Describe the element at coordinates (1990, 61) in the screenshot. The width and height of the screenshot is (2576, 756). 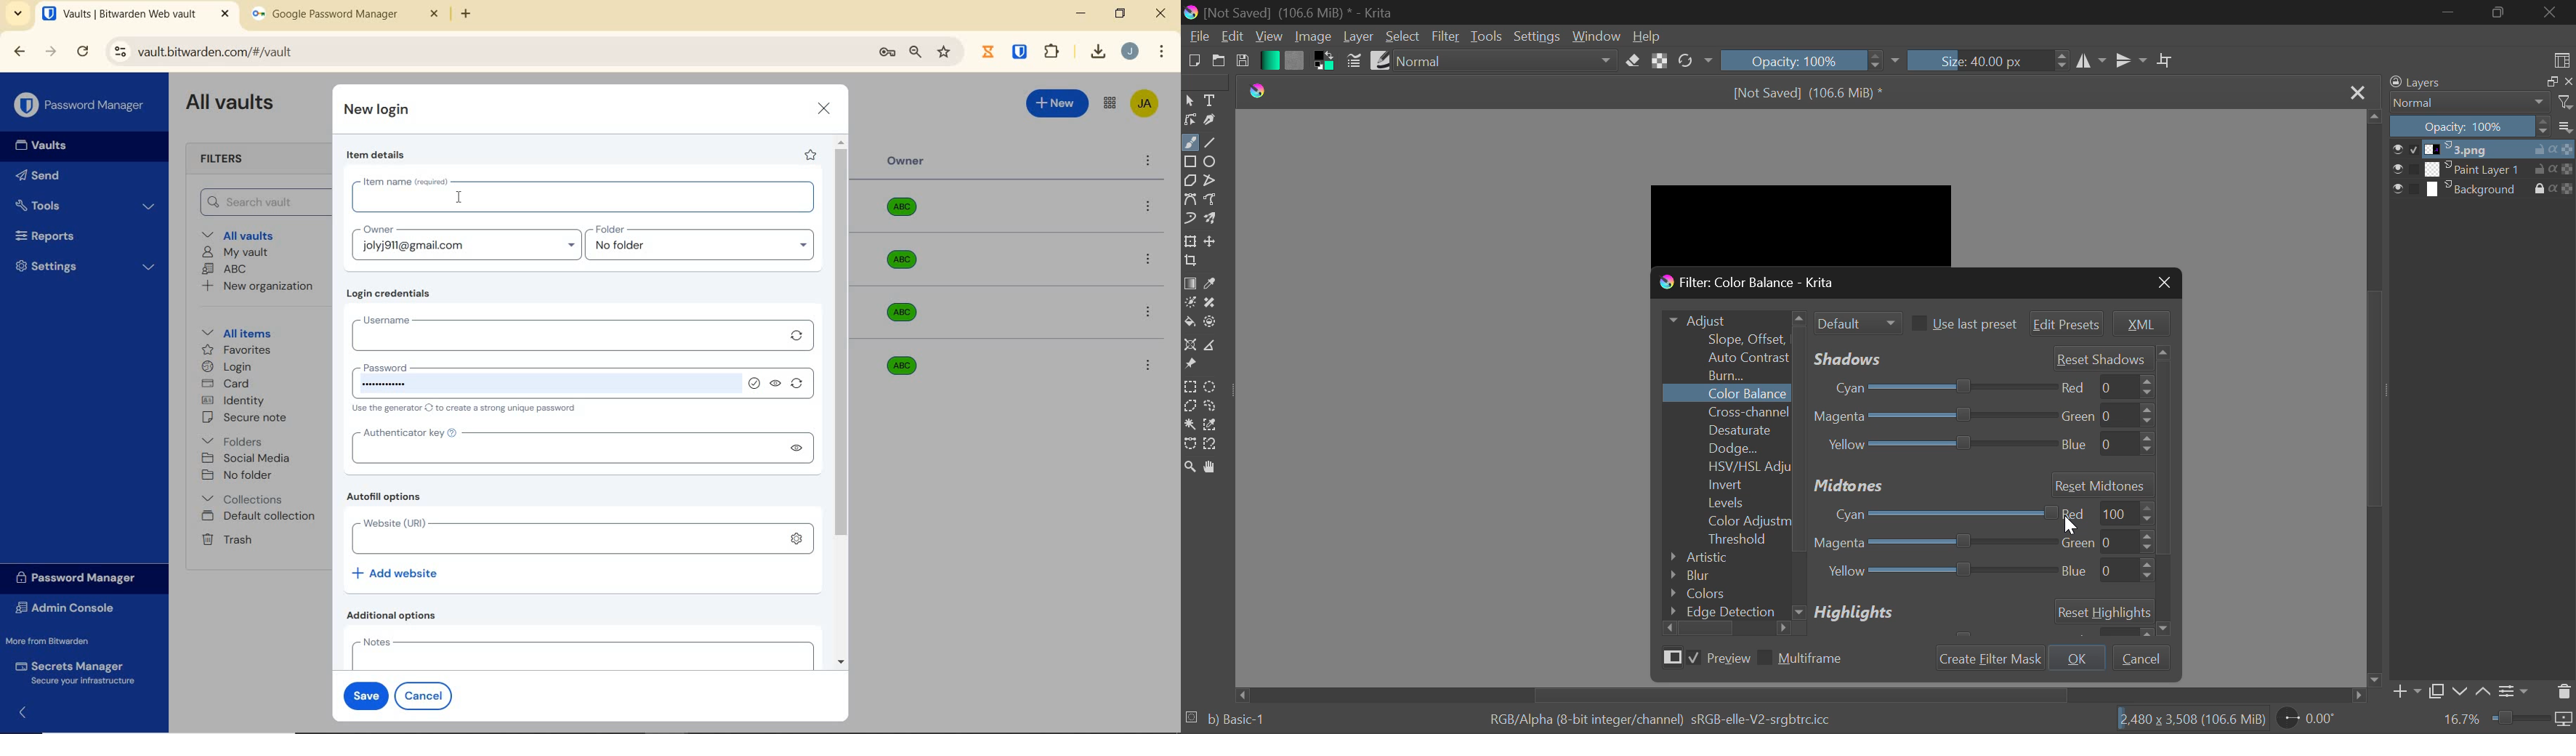
I see `Size: 40.00 px` at that location.